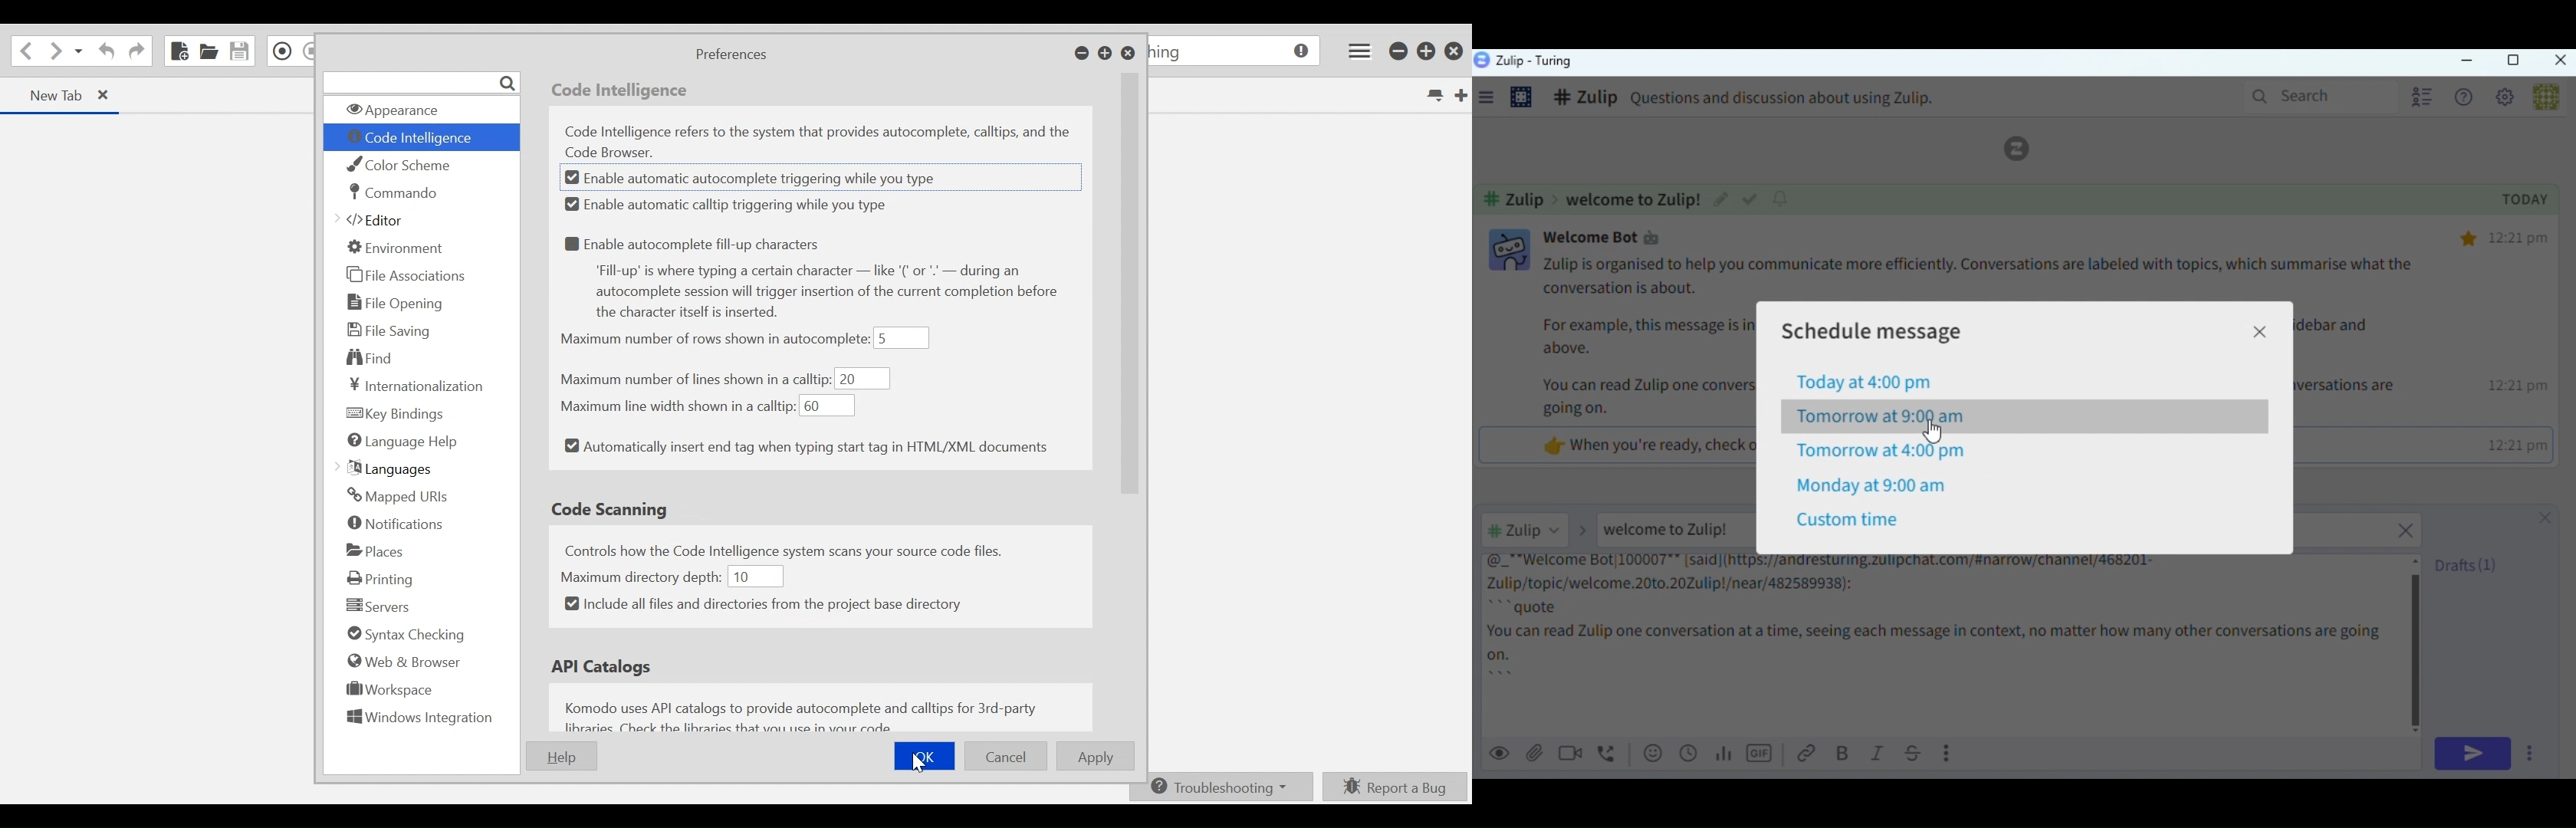  What do you see at coordinates (2509, 100) in the screenshot?
I see `Settings` at bounding box center [2509, 100].